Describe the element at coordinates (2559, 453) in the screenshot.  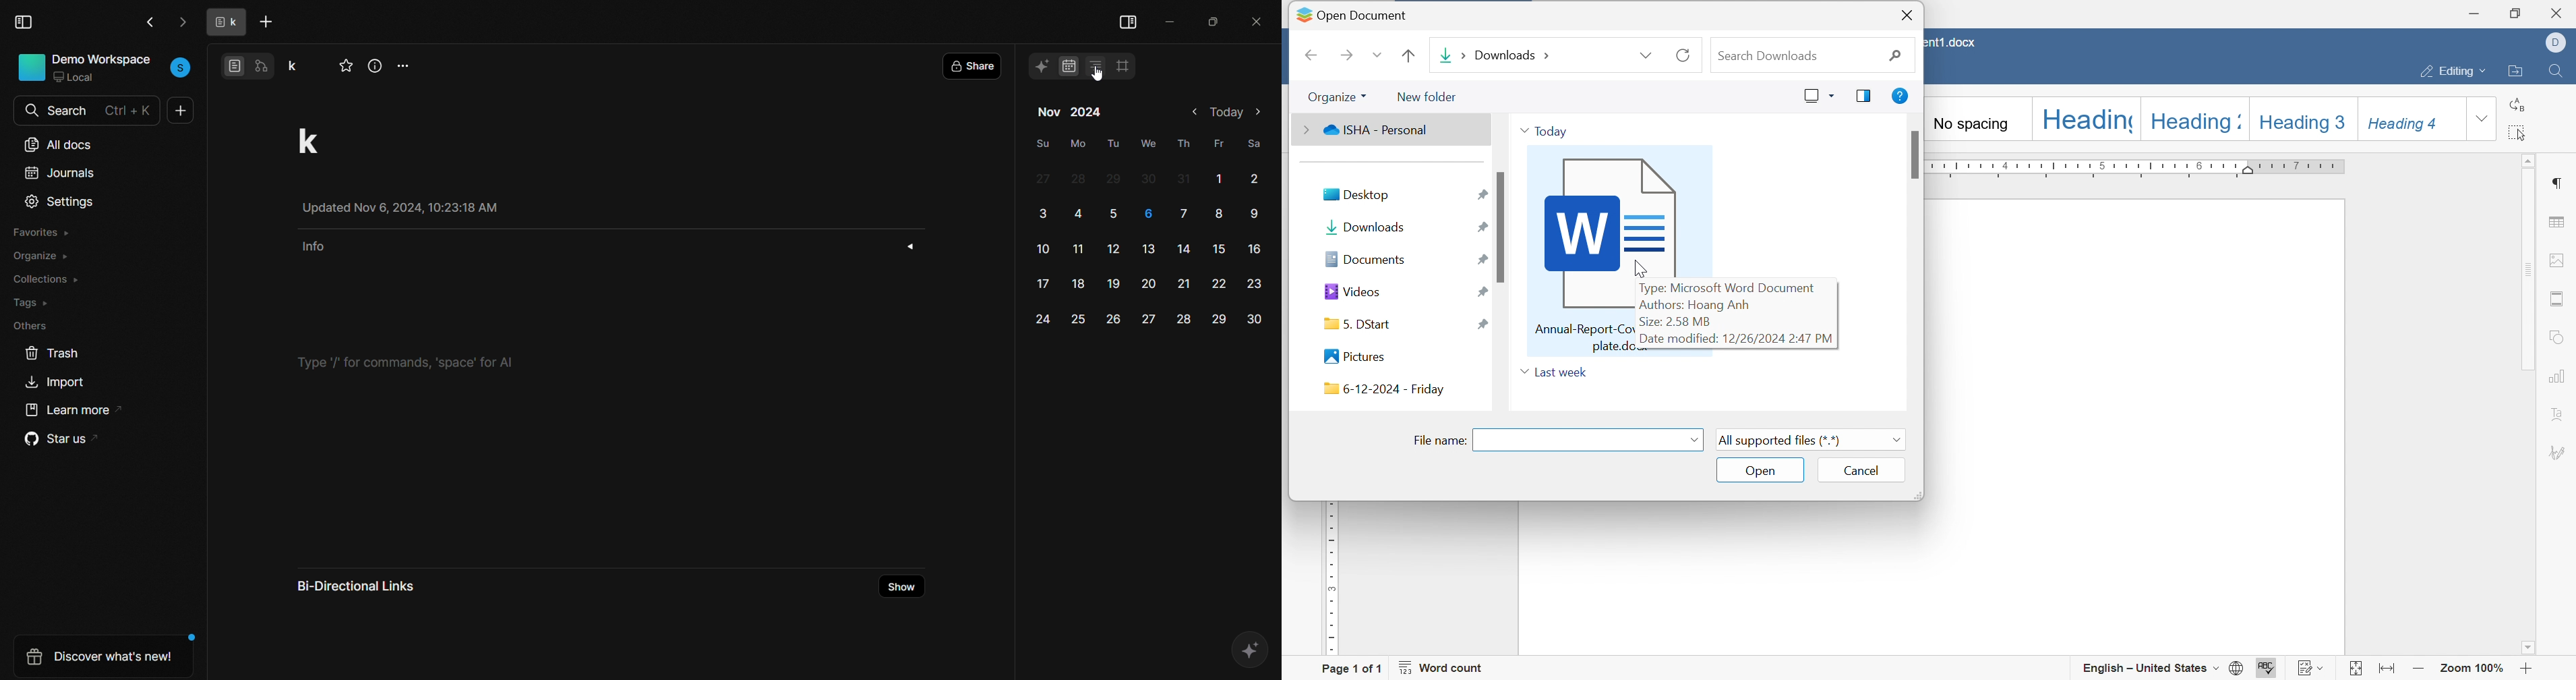
I see `signature settings` at that location.